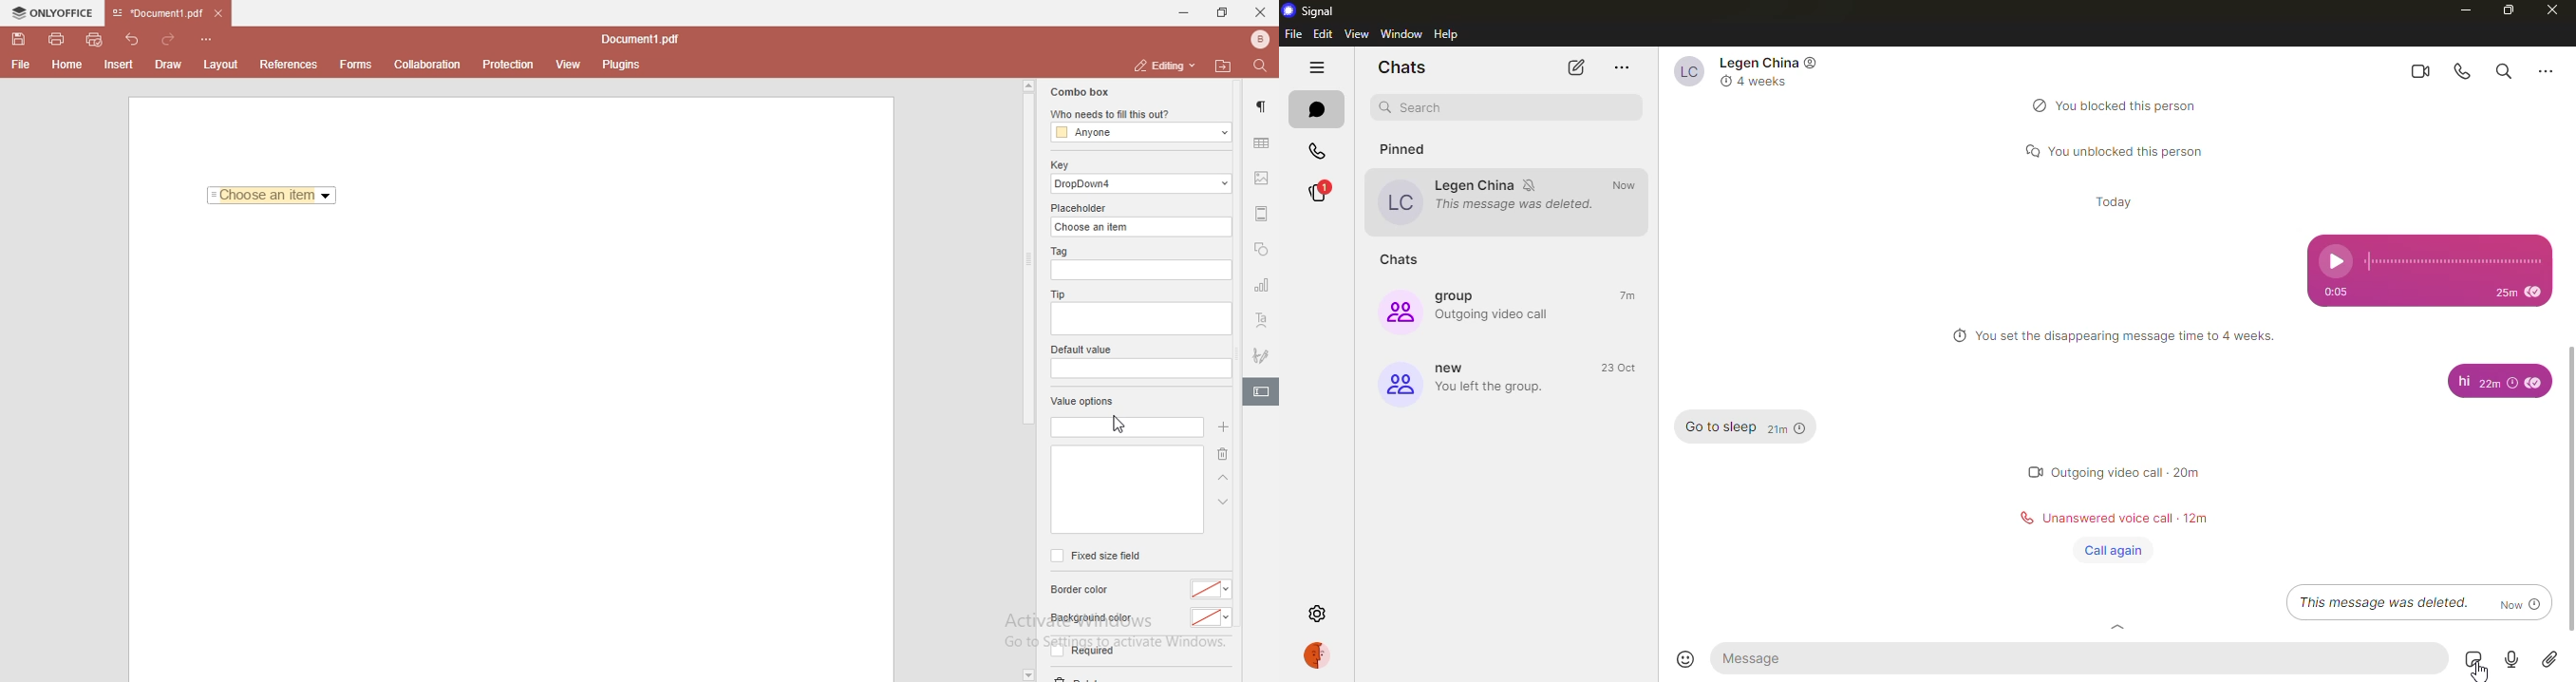  Describe the element at coordinates (1318, 615) in the screenshot. I see `settings` at that location.